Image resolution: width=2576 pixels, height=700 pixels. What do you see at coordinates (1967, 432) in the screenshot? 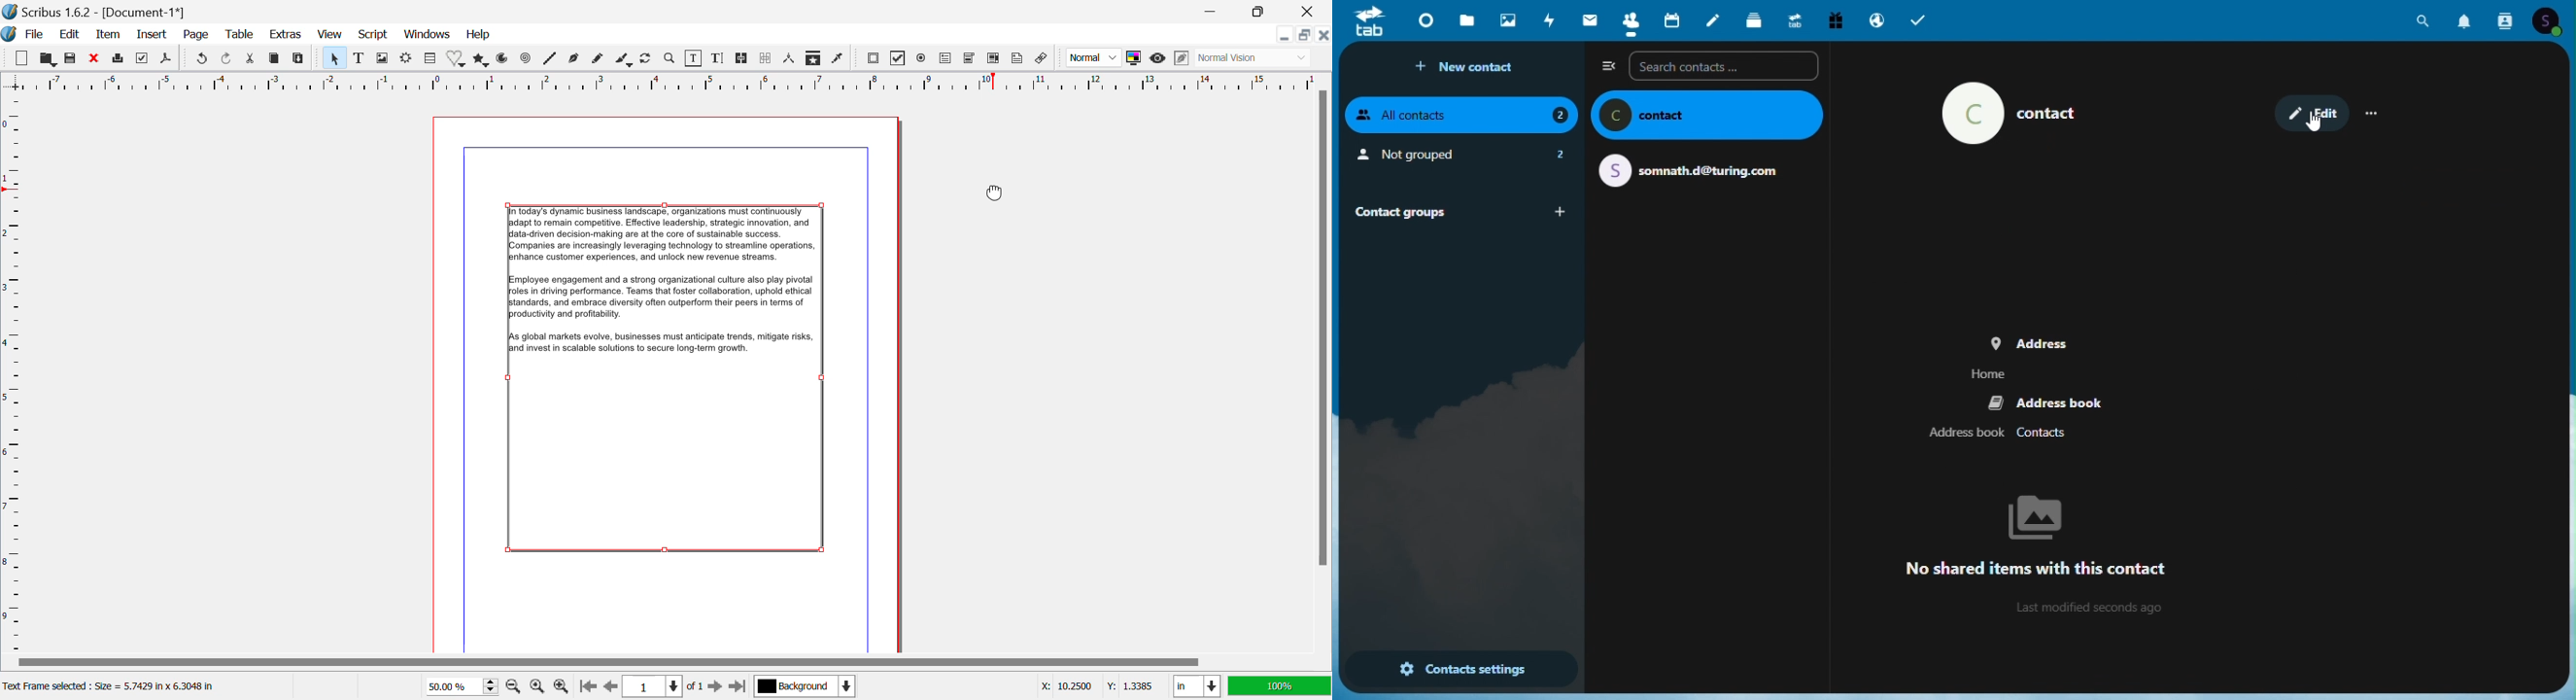
I see `address book` at bounding box center [1967, 432].